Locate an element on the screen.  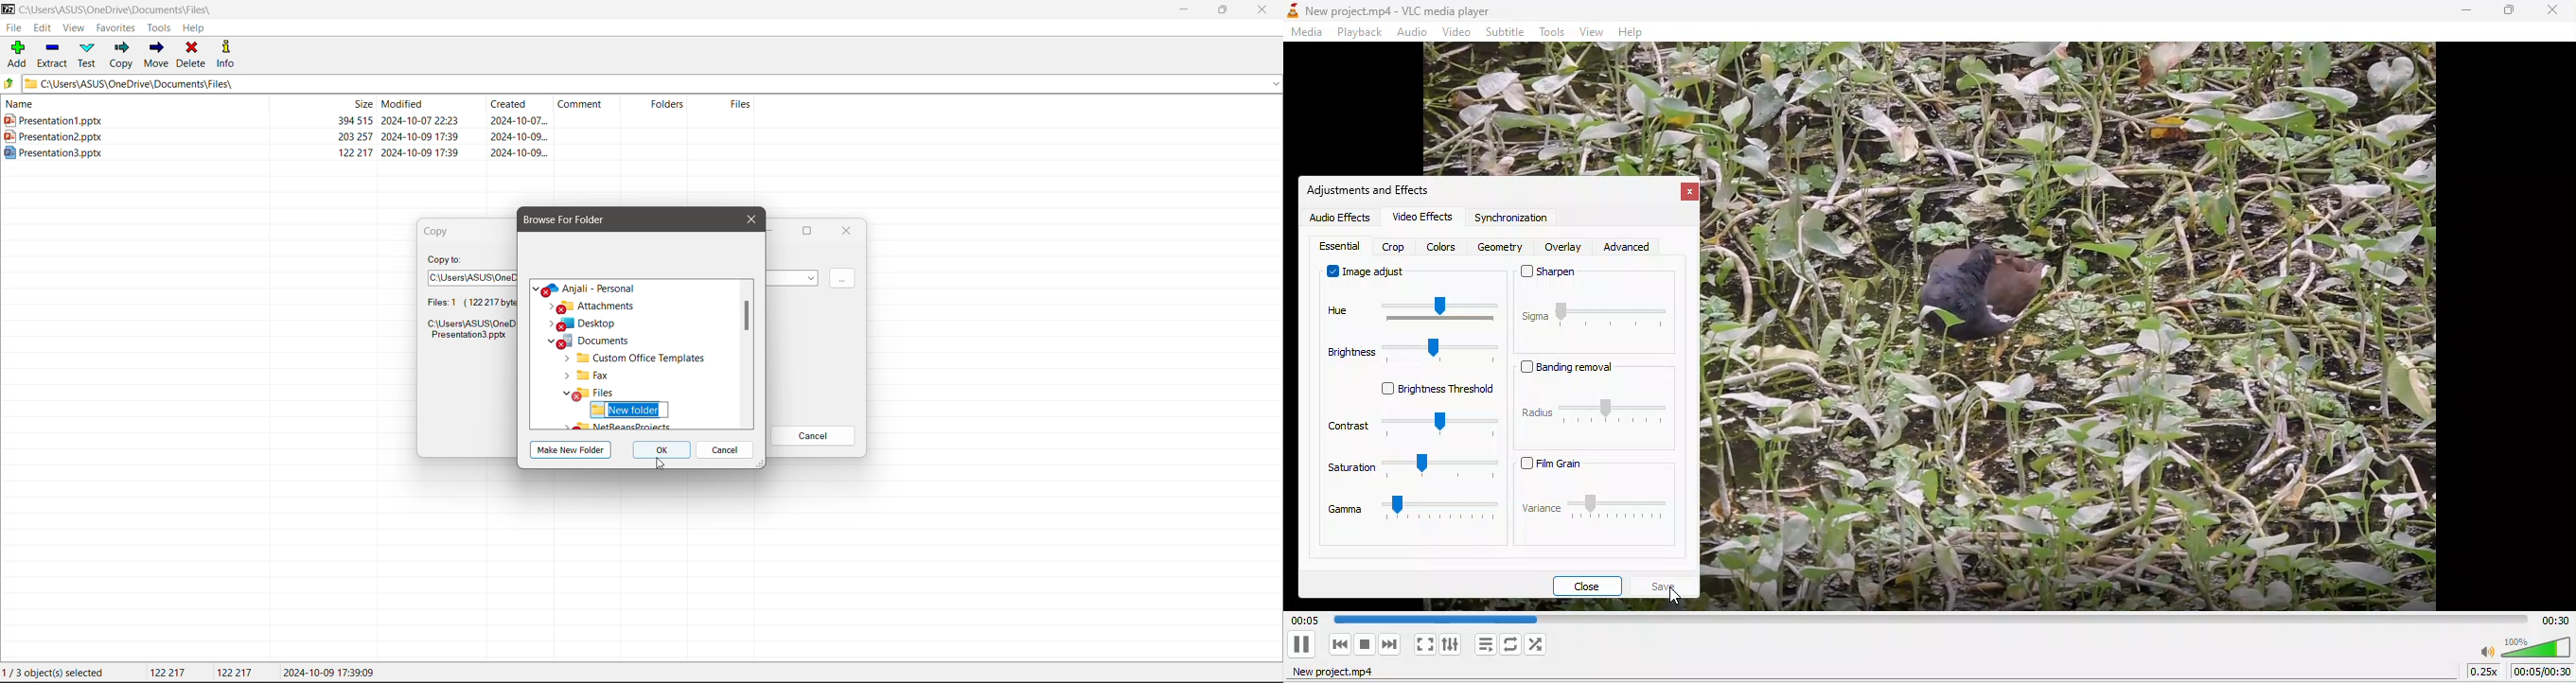
colors is located at coordinates (1443, 247).